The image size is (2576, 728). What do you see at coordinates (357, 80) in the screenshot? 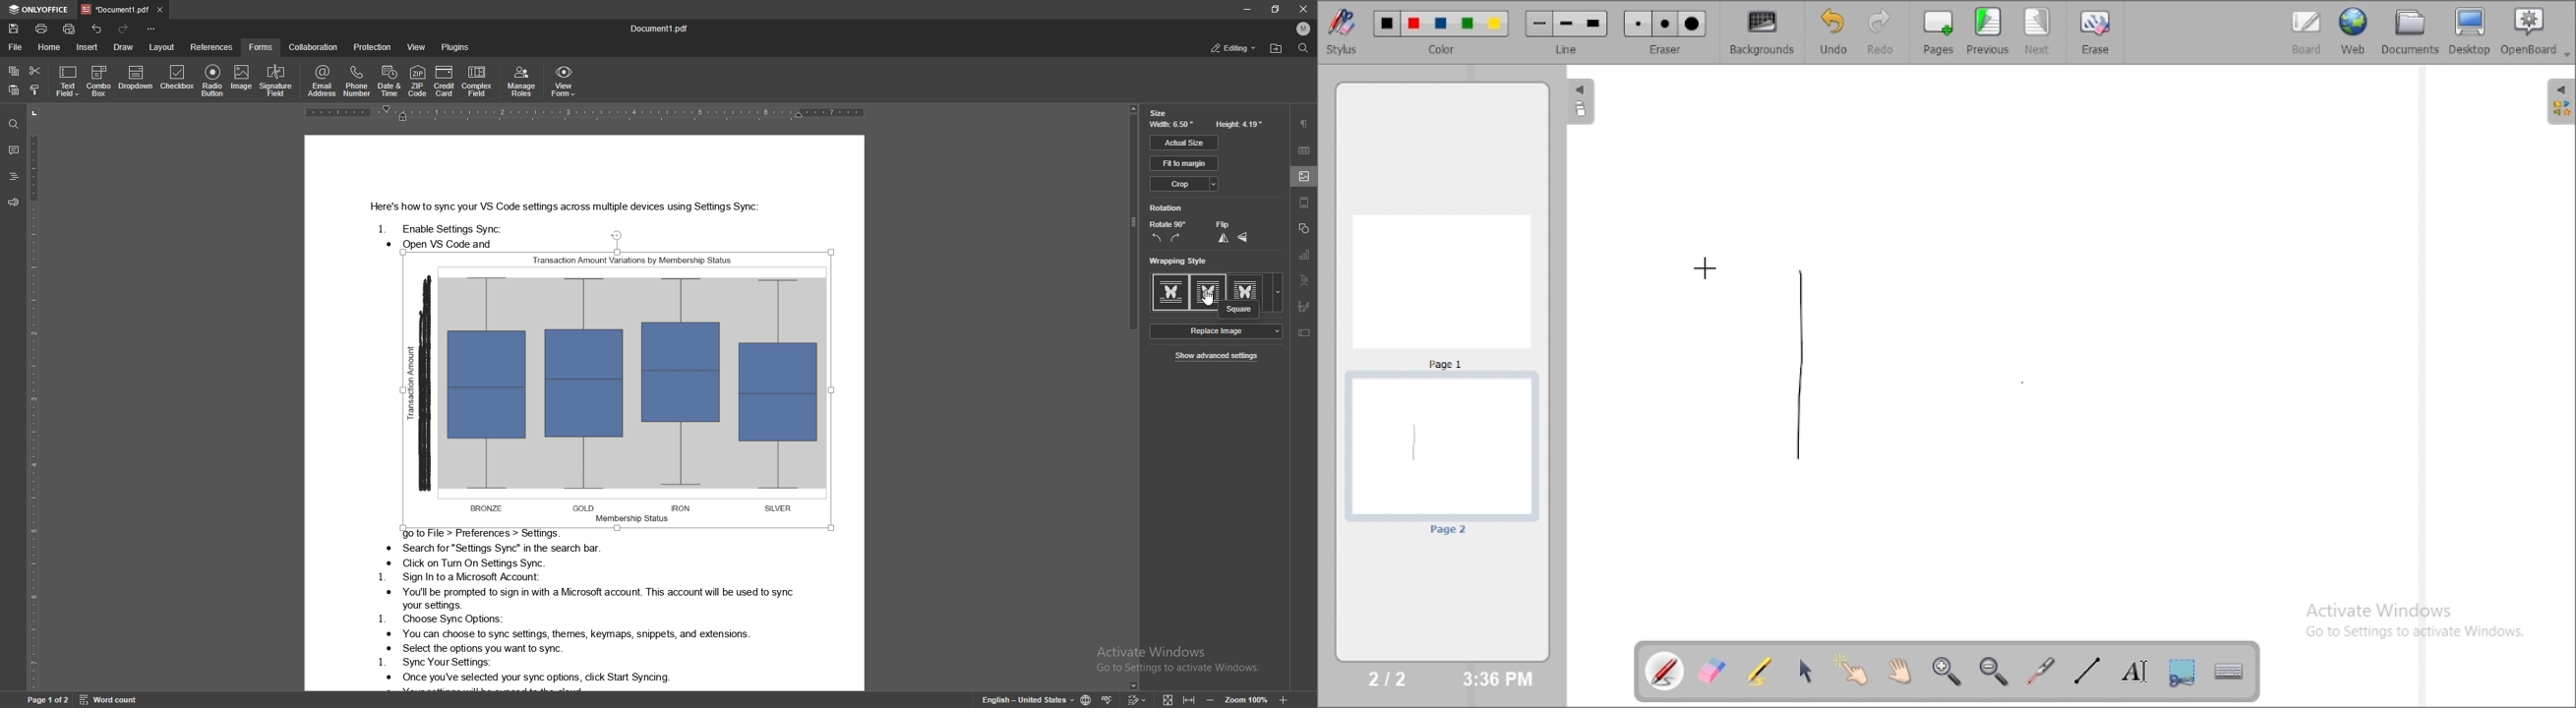
I see `phone number` at bounding box center [357, 80].